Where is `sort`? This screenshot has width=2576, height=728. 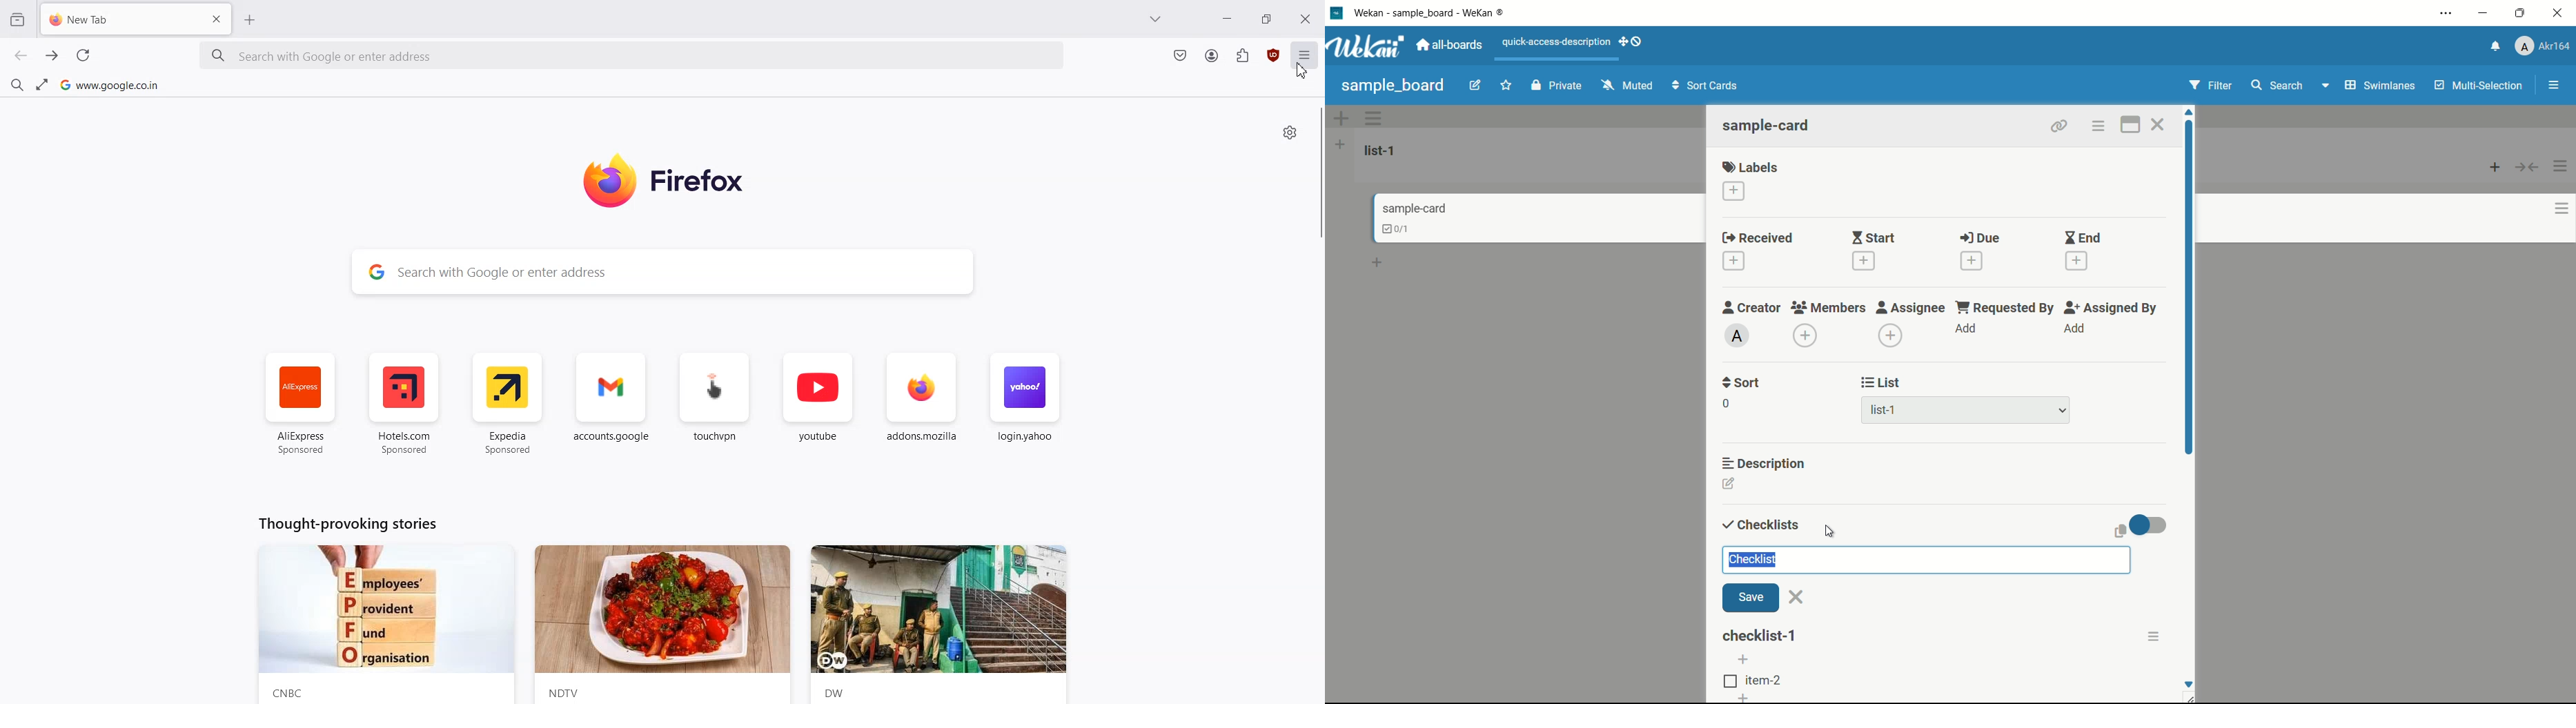
sort is located at coordinates (1742, 383).